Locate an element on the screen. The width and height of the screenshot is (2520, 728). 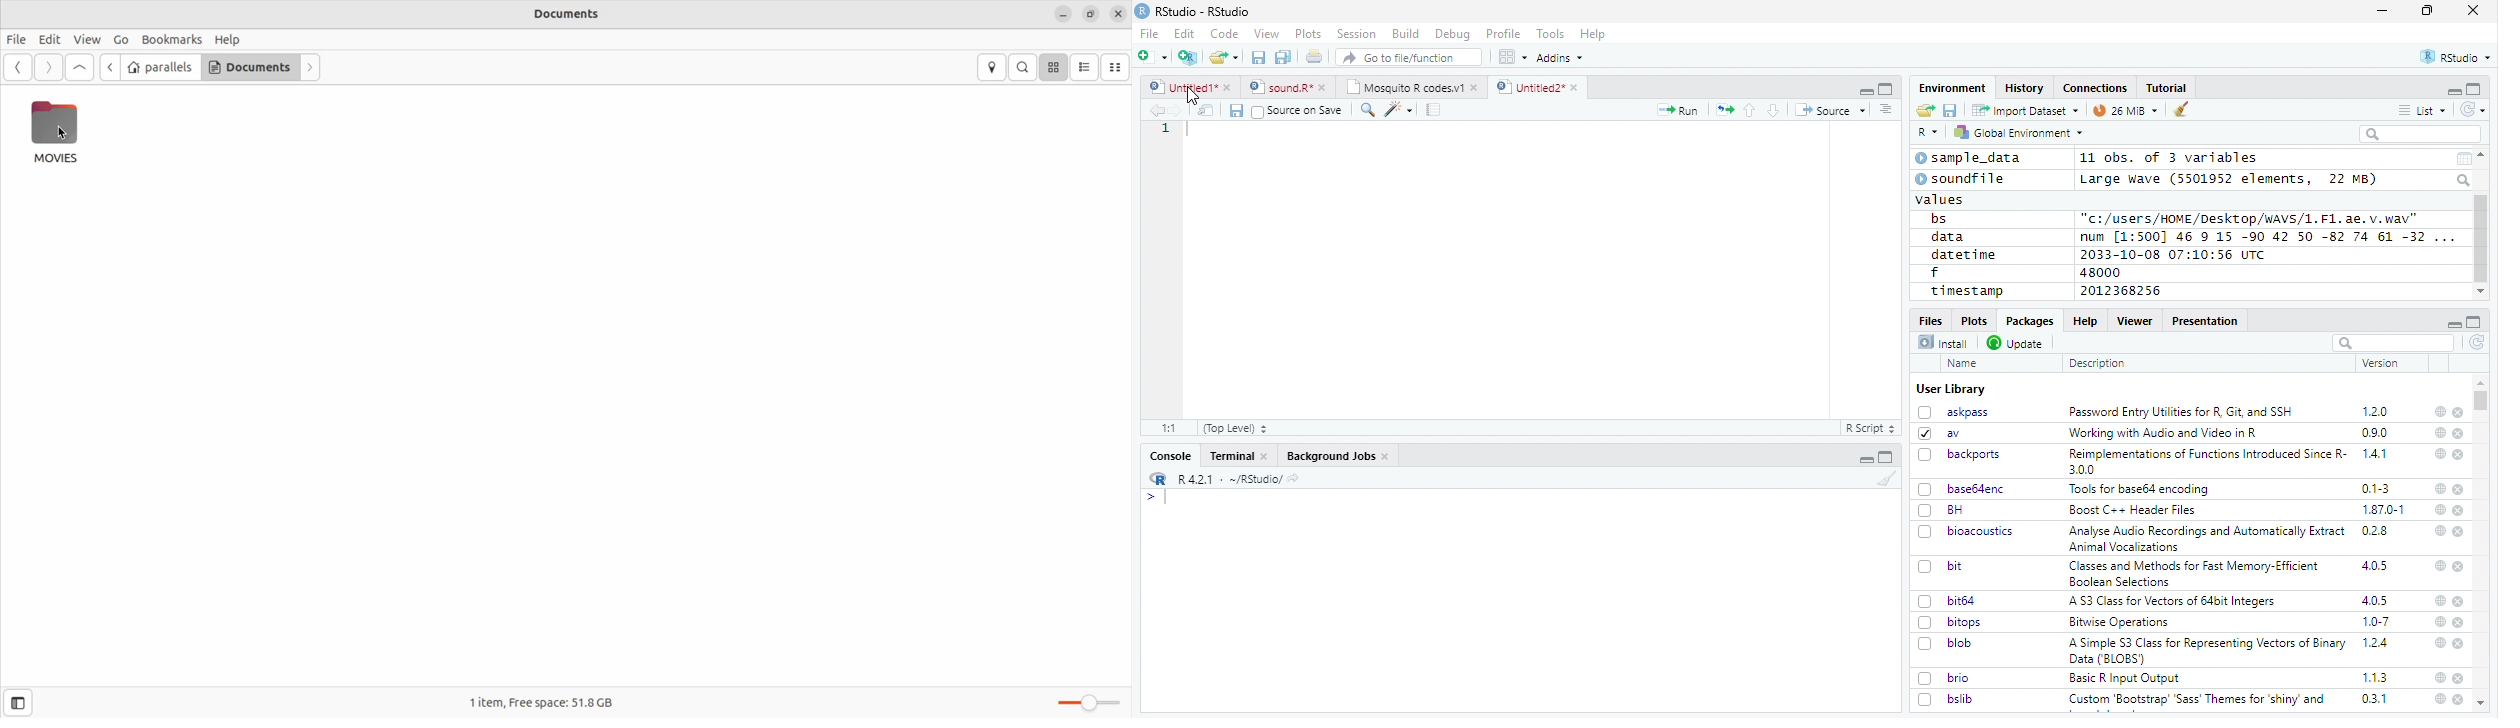
New file is located at coordinates (1154, 57).